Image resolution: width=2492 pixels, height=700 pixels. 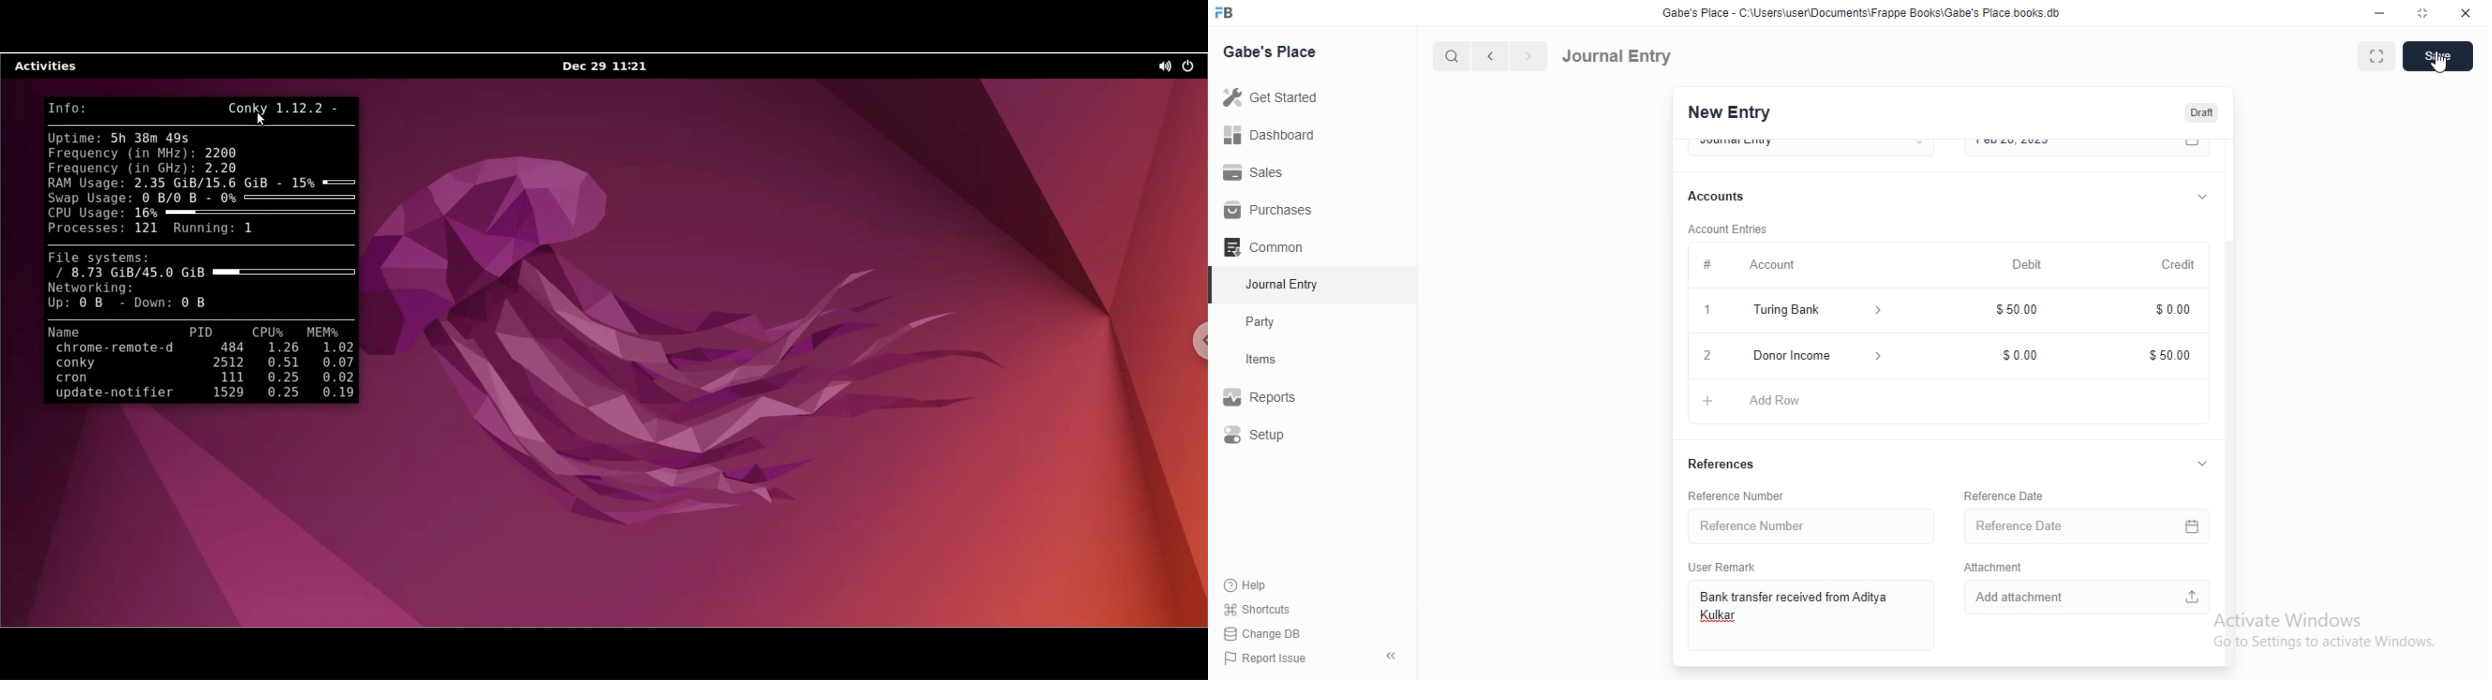 What do you see at coordinates (1267, 659) in the screenshot?
I see `) Report Issue` at bounding box center [1267, 659].